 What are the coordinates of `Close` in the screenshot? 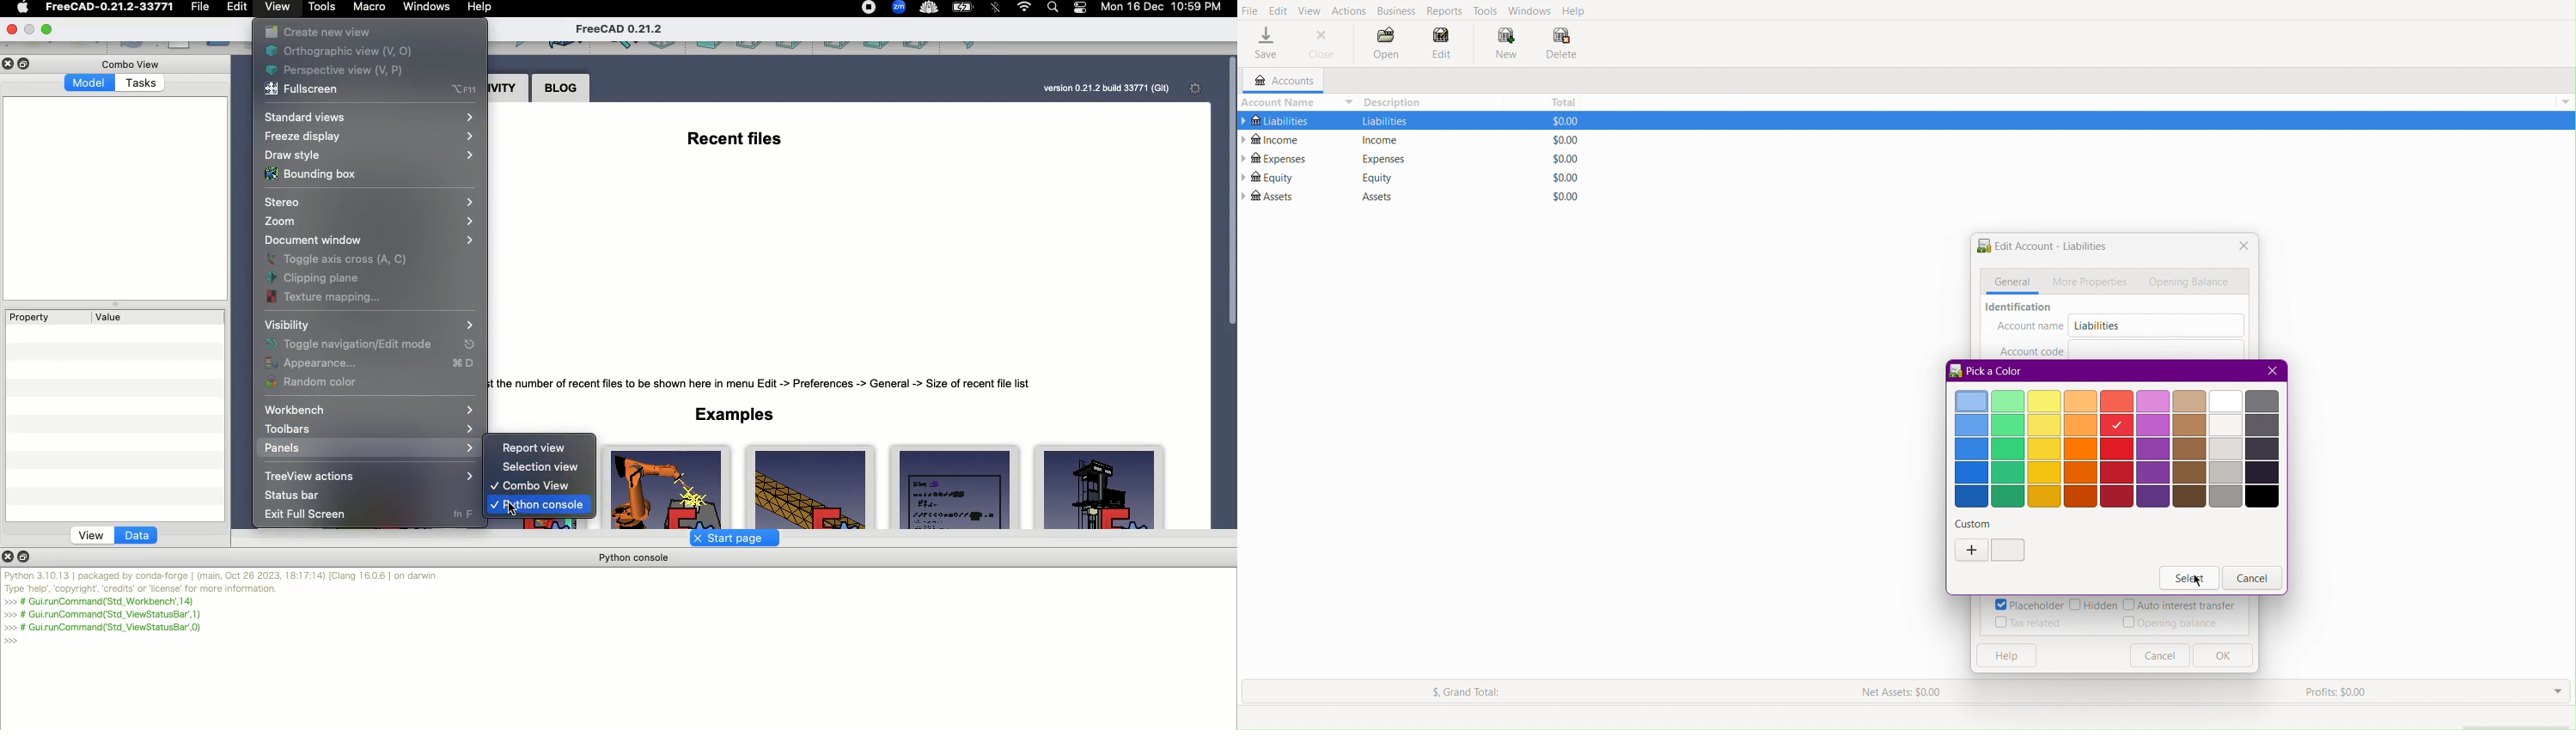 It's located at (2241, 247).